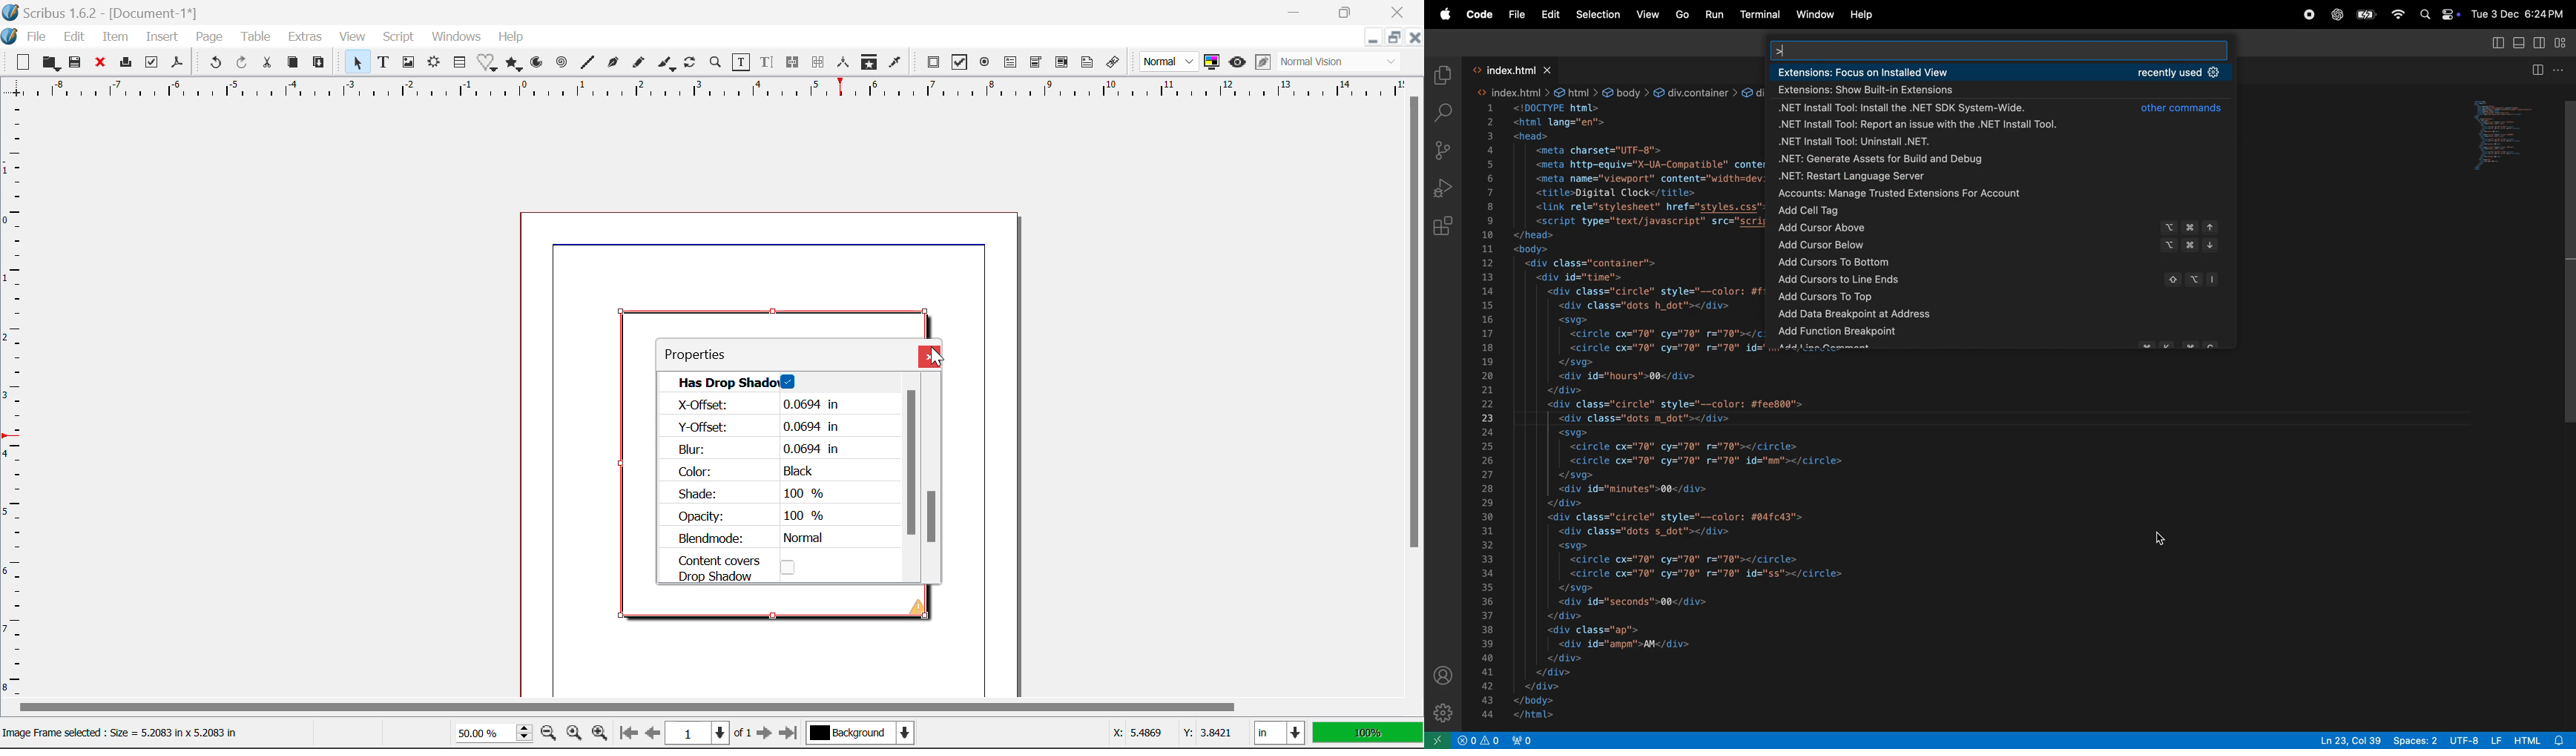 The width and height of the screenshot is (2576, 756). What do you see at coordinates (490, 65) in the screenshot?
I see `Special Shapes` at bounding box center [490, 65].